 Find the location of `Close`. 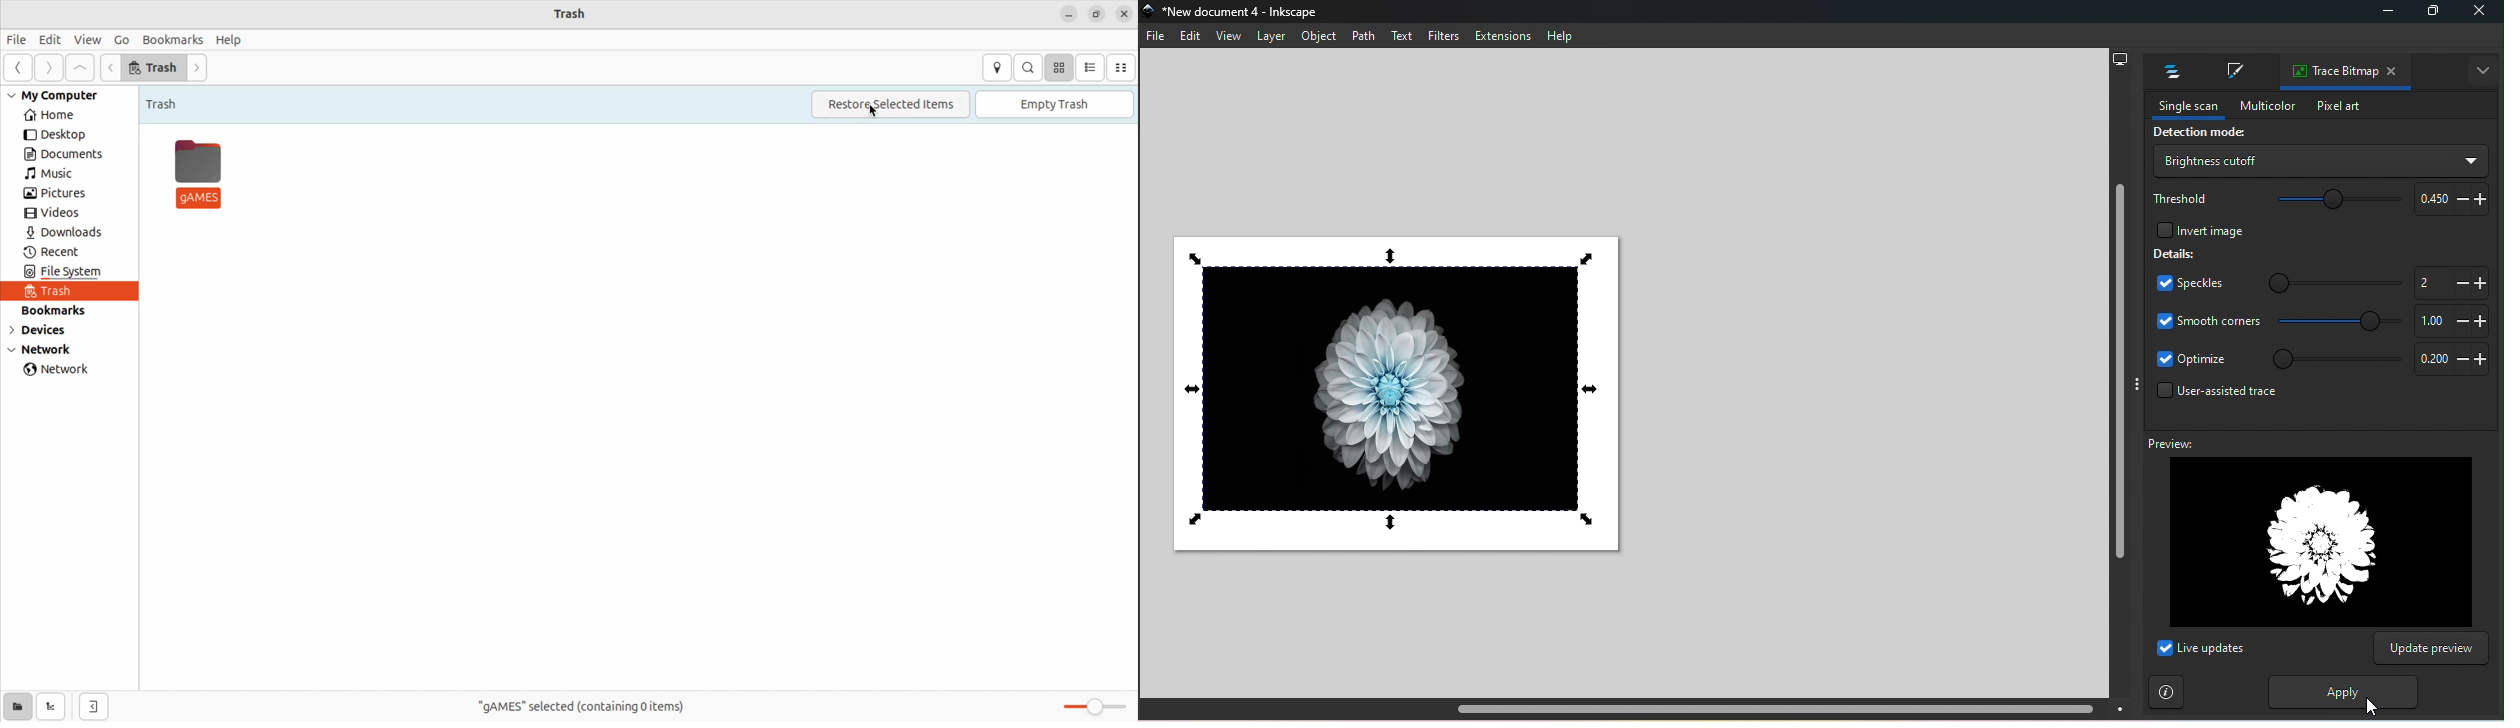

Close is located at coordinates (2482, 11).